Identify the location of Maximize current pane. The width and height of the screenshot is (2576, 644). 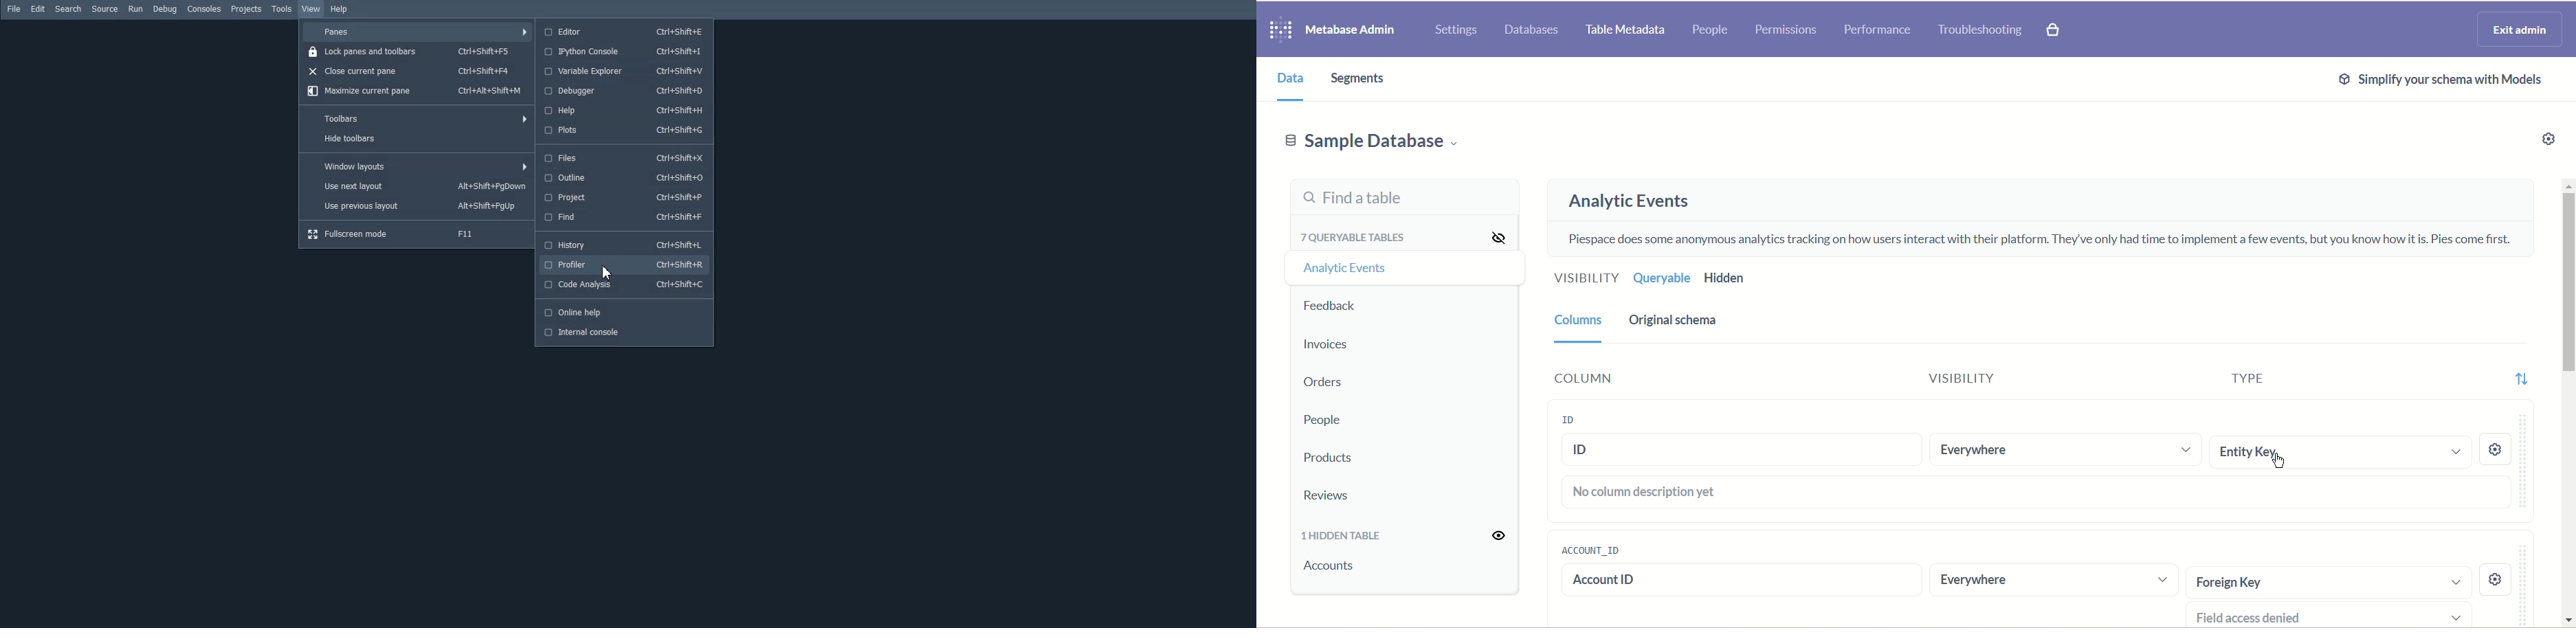
(417, 92).